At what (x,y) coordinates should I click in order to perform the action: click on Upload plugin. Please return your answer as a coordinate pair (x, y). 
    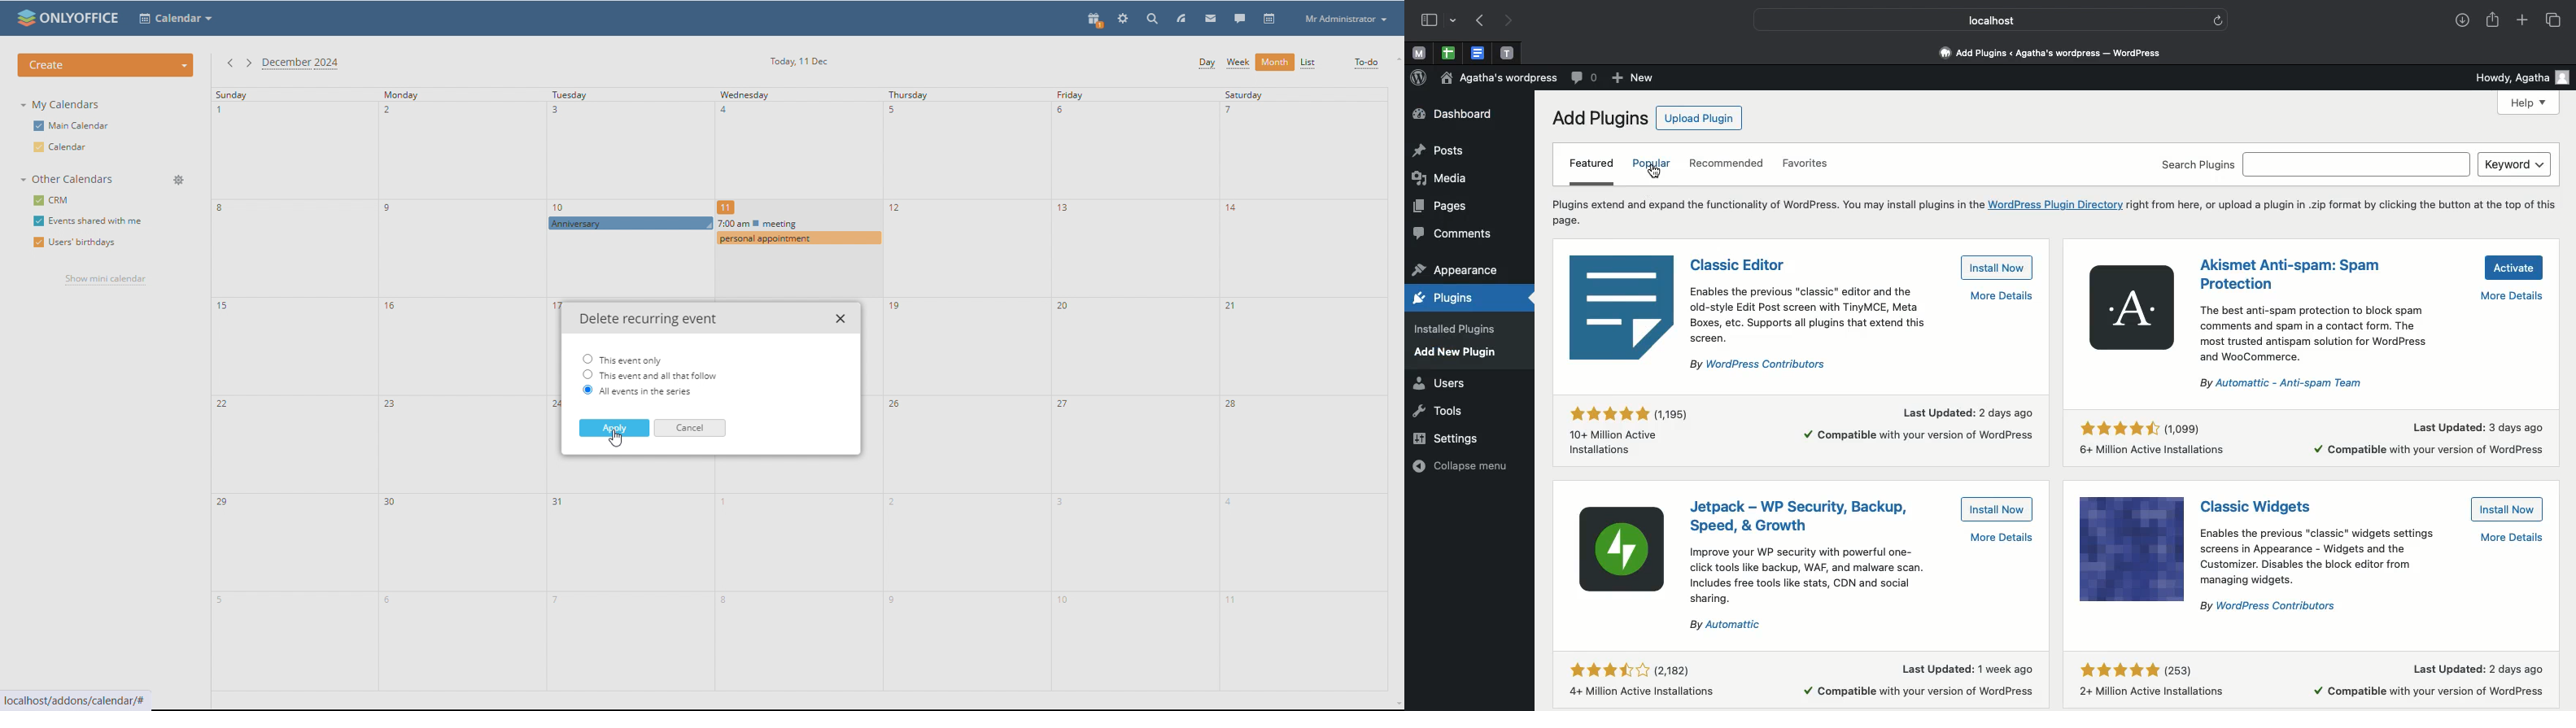
    Looking at the image, I should click on (1701, 118).